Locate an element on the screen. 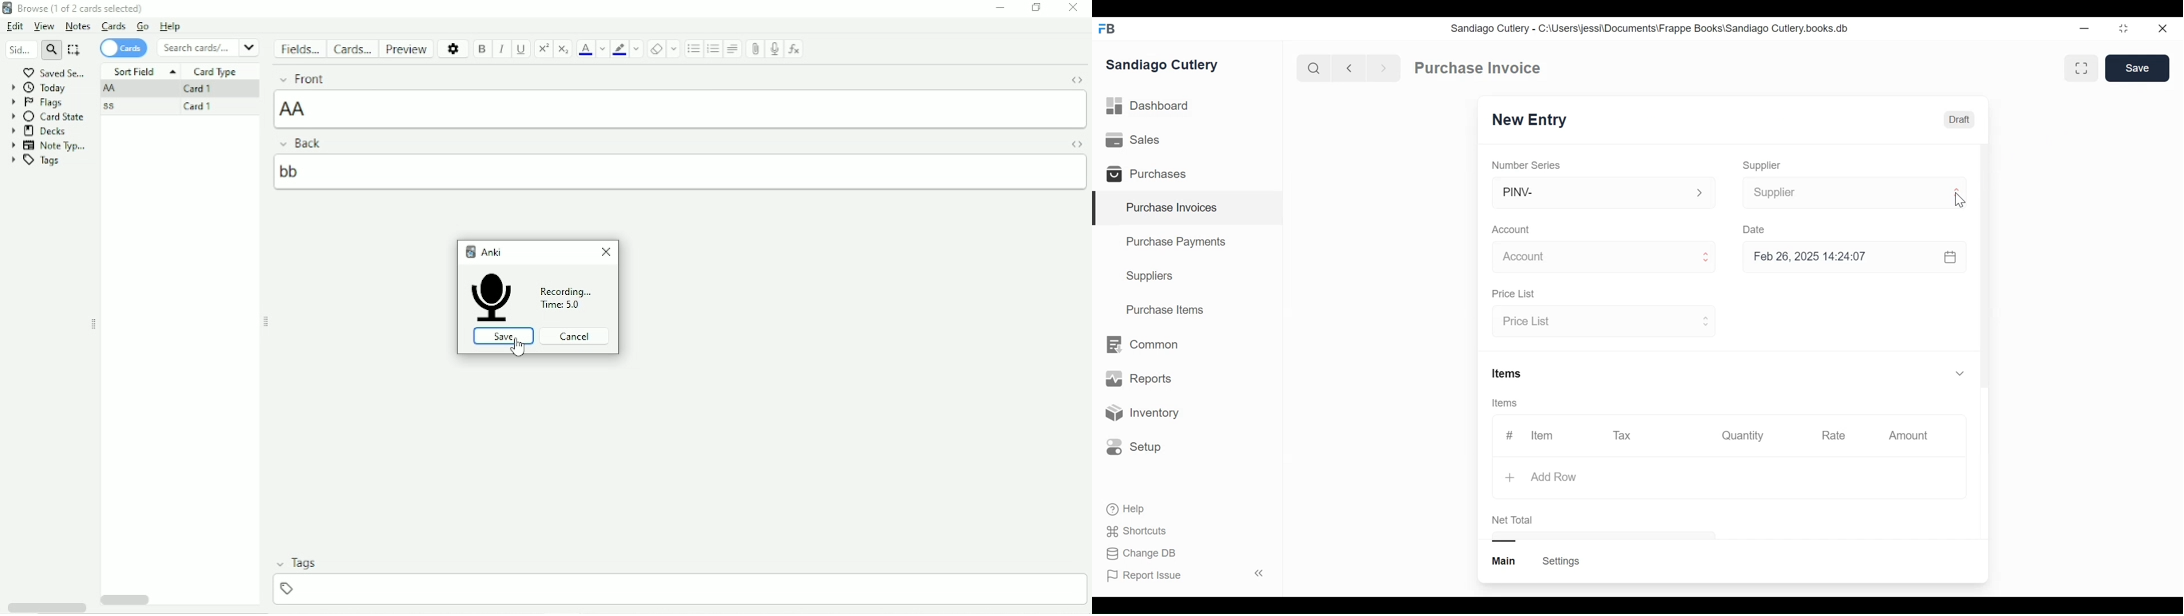 The image size is (2184, 616). Tags is located at coordinates (41, 161).